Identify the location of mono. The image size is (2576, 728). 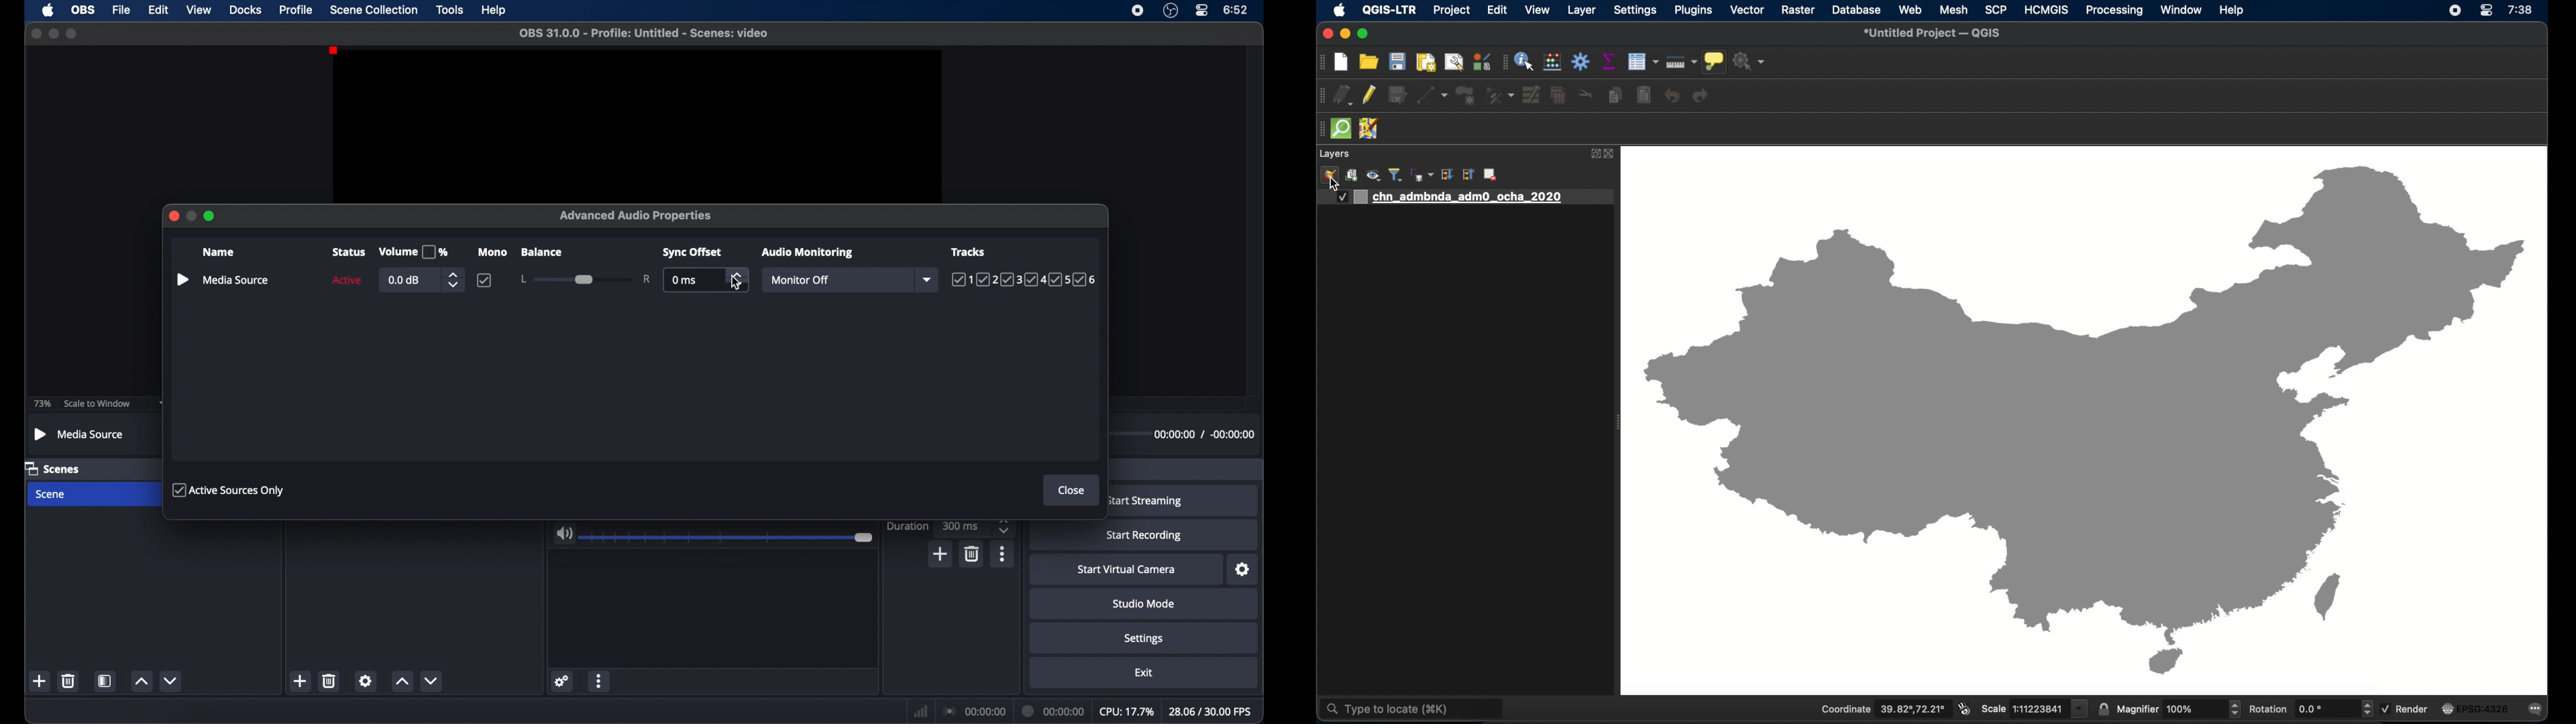
(492, 252).